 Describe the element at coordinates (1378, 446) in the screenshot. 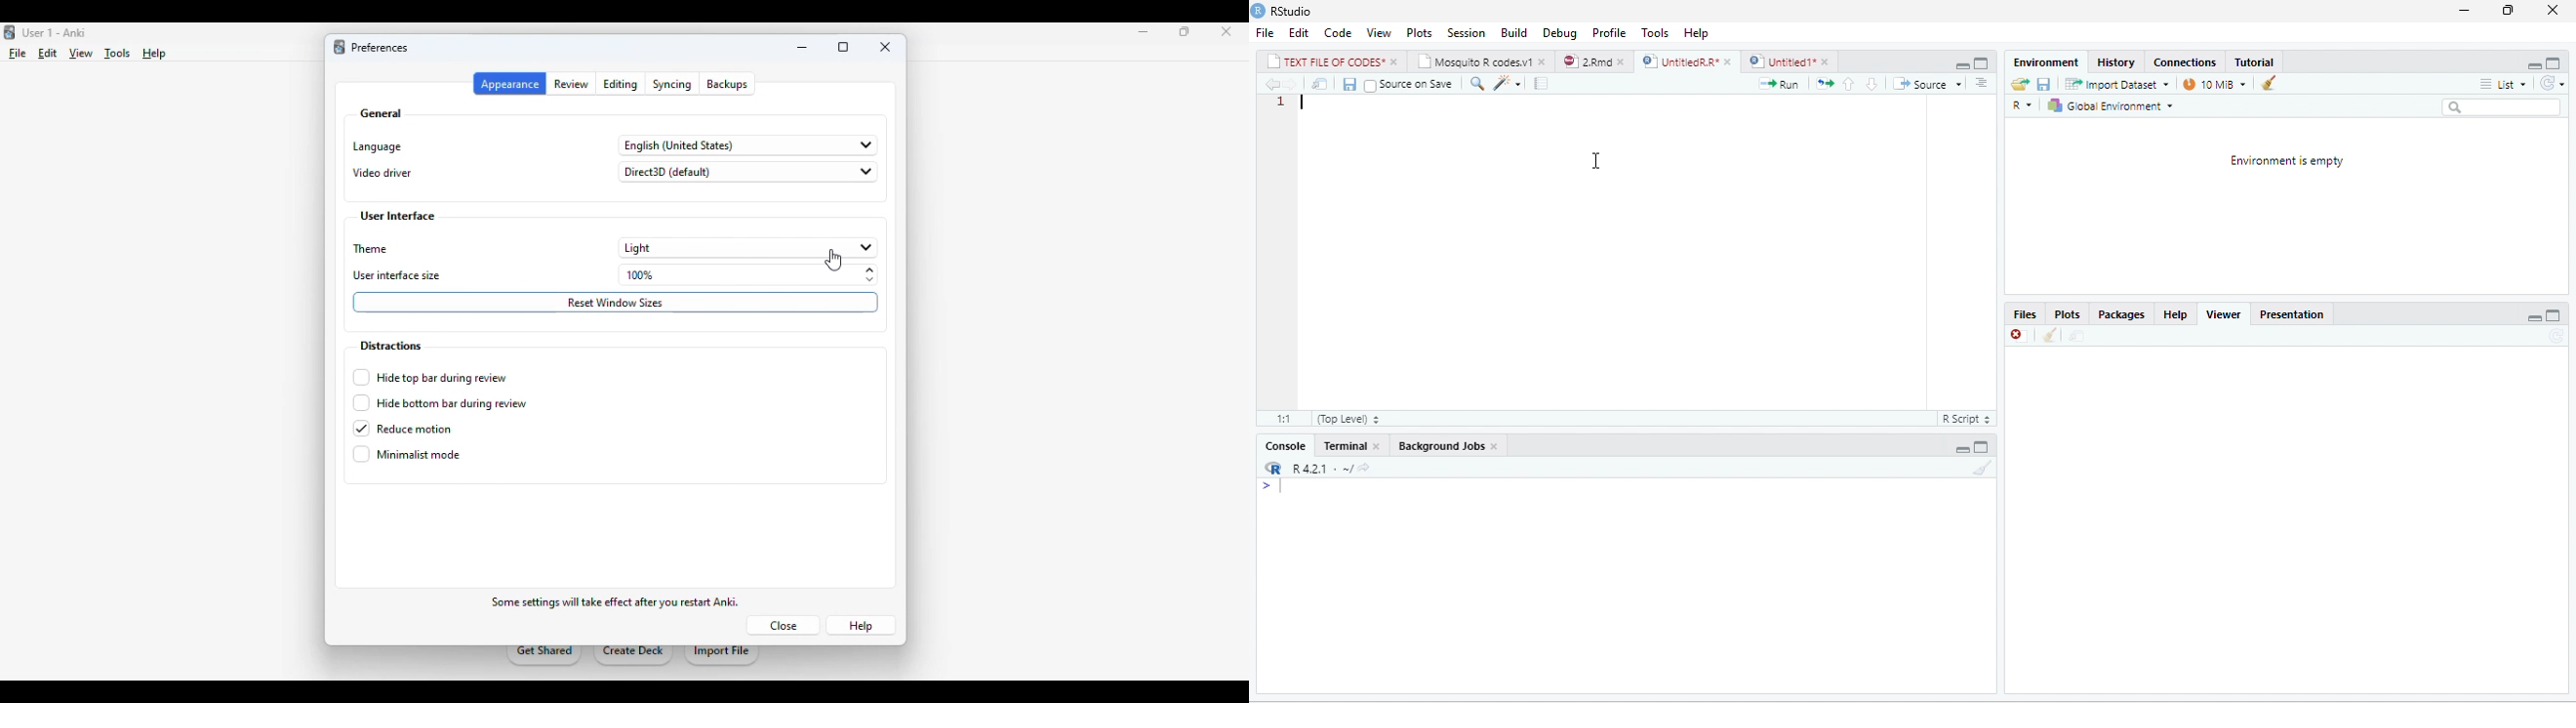

I see `close` at that location.